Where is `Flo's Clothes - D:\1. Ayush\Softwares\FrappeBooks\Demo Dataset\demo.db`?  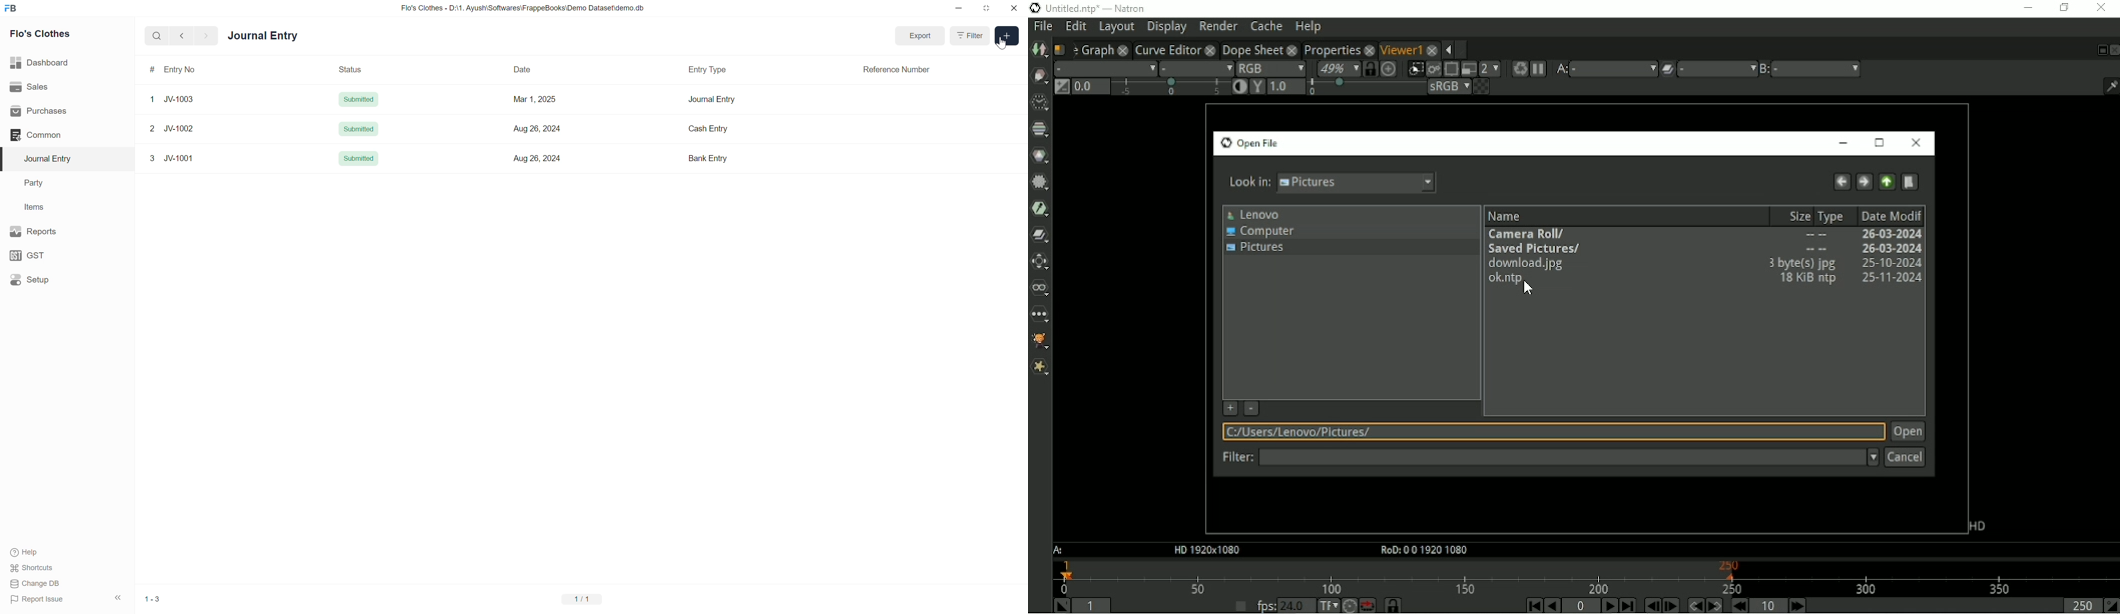
Flo's Clothes - D:\1. Ayush\Softwares\FrappeBooks\Demo Dataset\demo.db is located at coordinates (526, 8).